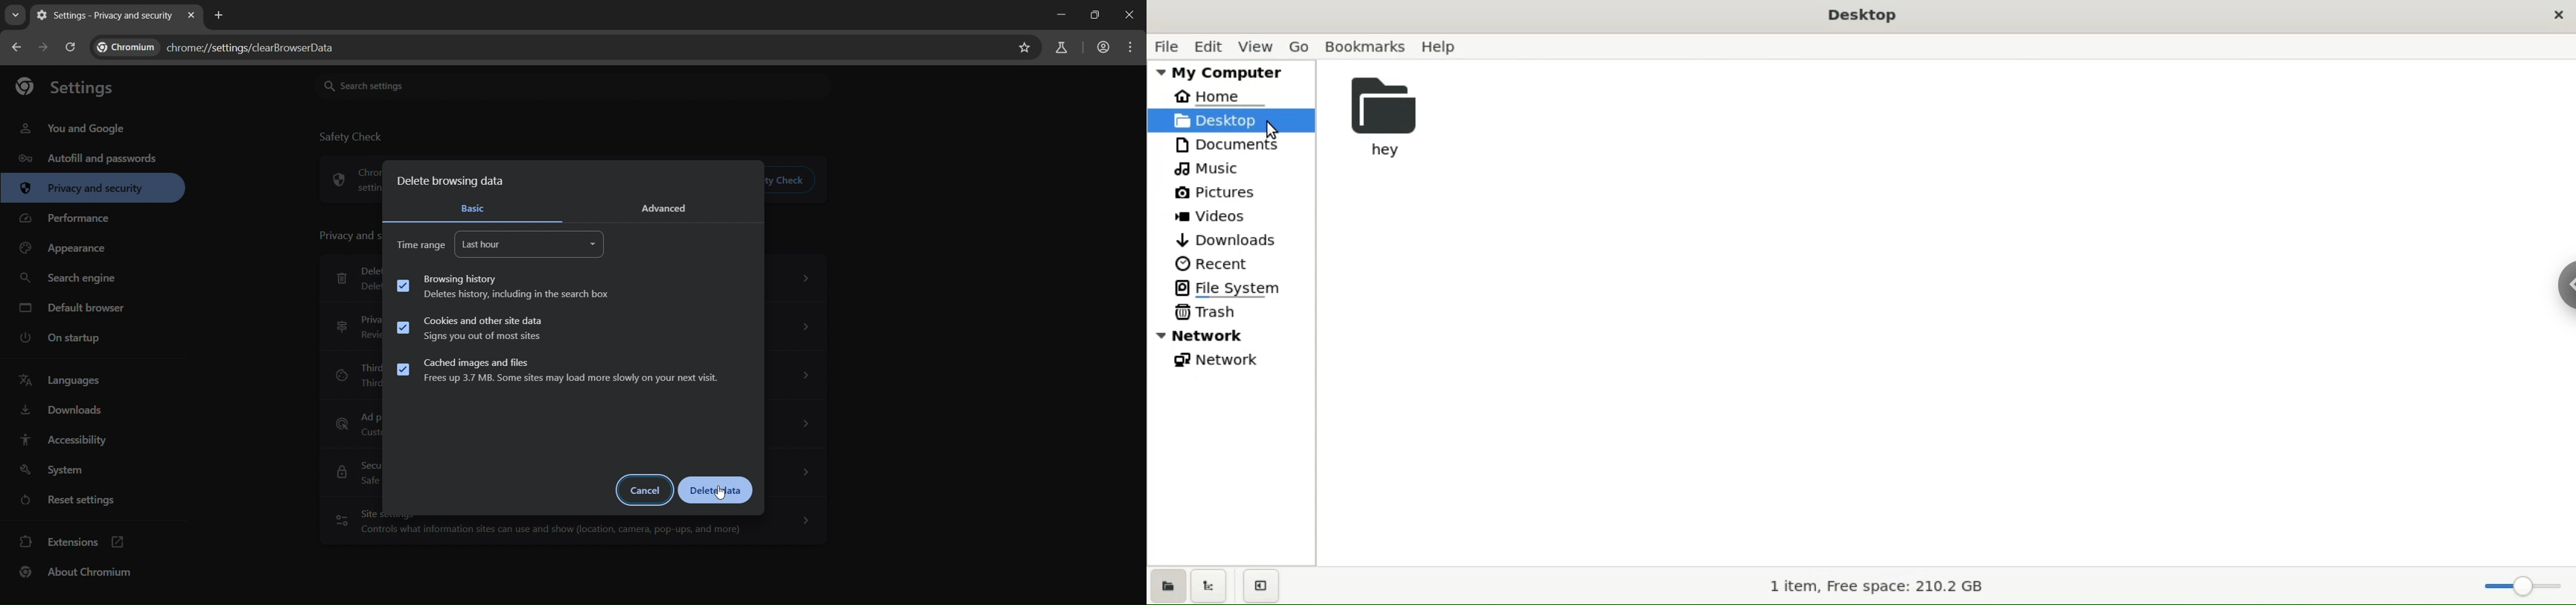 This screenshot has width=2576, height=616. I want to click on search engine, so click(75, 277).